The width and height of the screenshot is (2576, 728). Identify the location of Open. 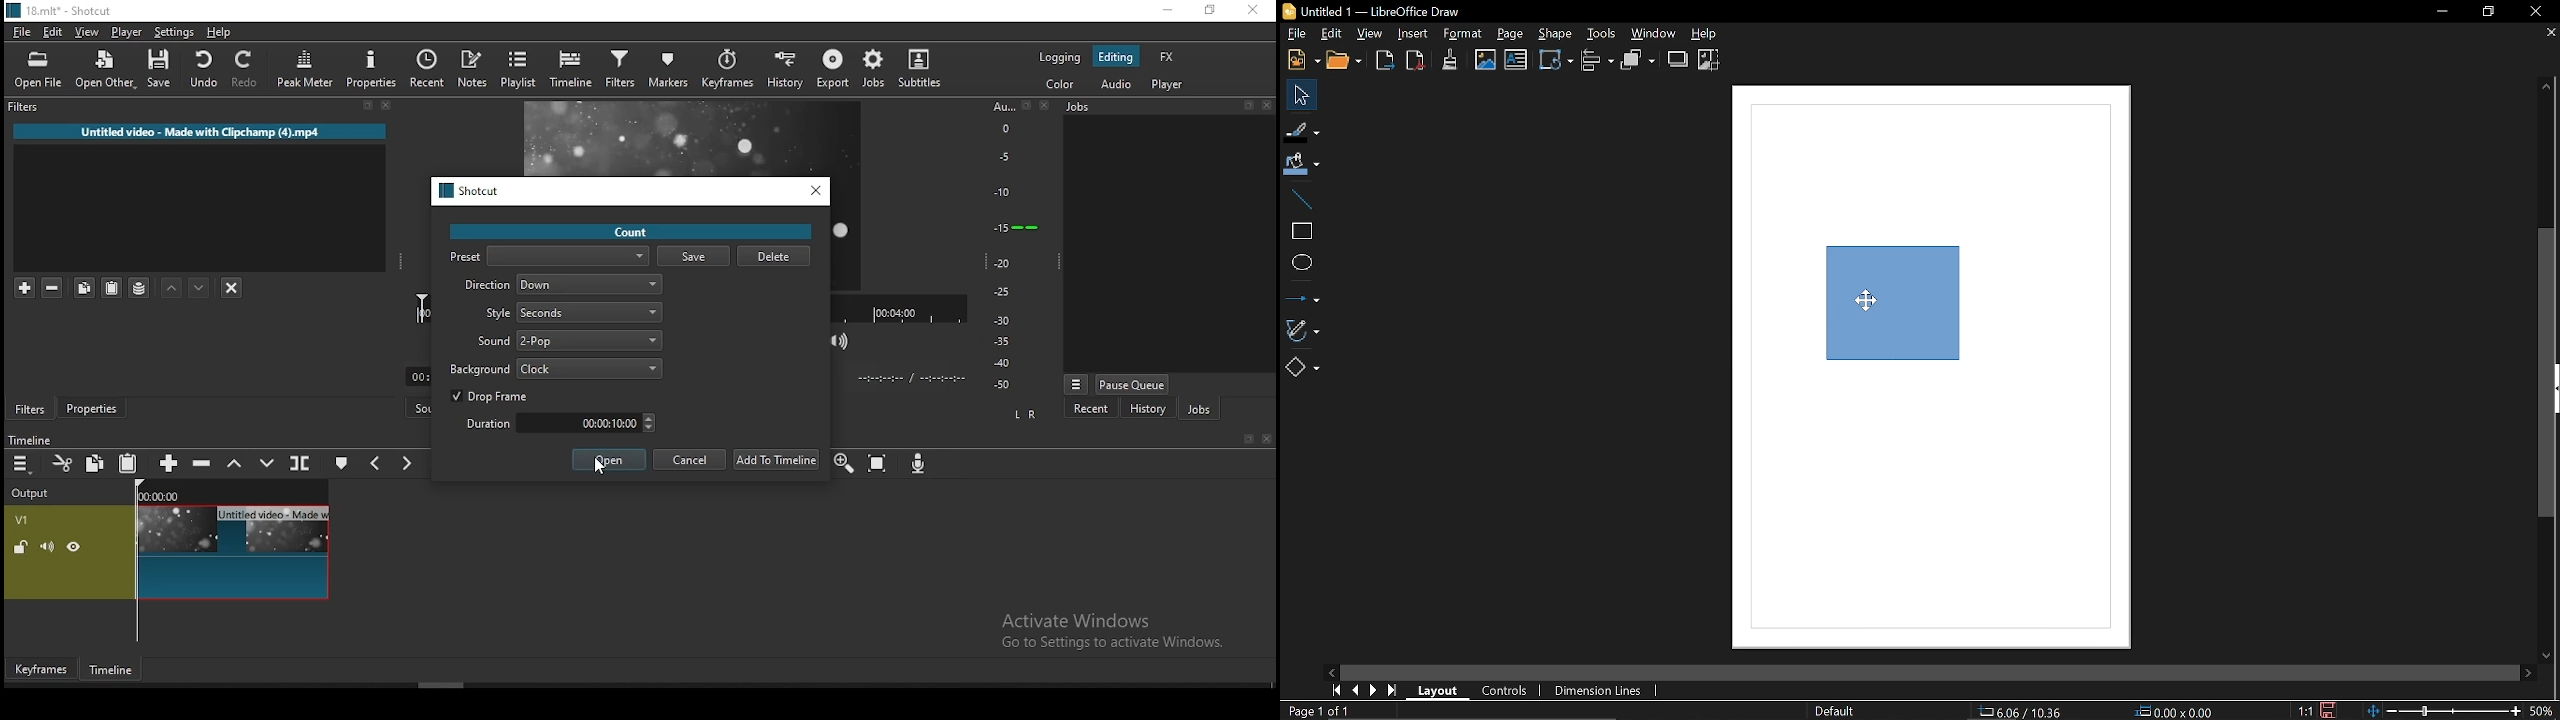
(1344, 61).